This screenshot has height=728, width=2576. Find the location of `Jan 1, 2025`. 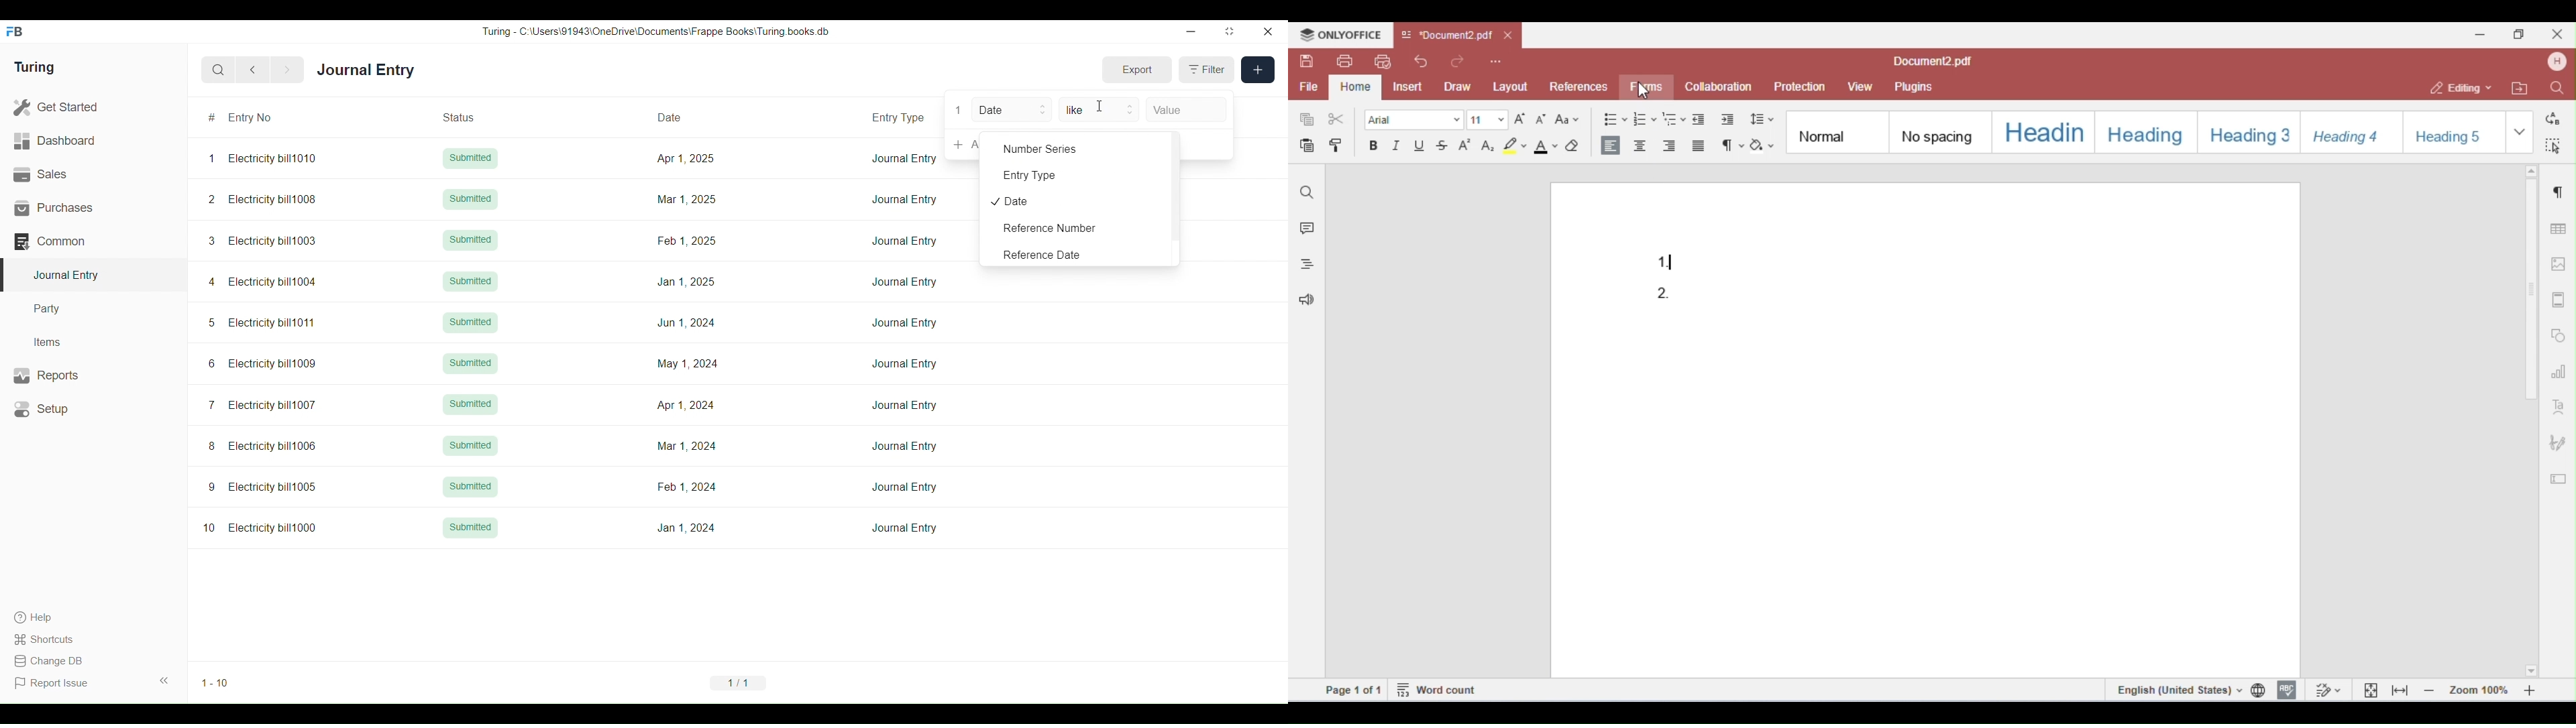

Jan 1, 2025 is located at coordinates (686, 282).